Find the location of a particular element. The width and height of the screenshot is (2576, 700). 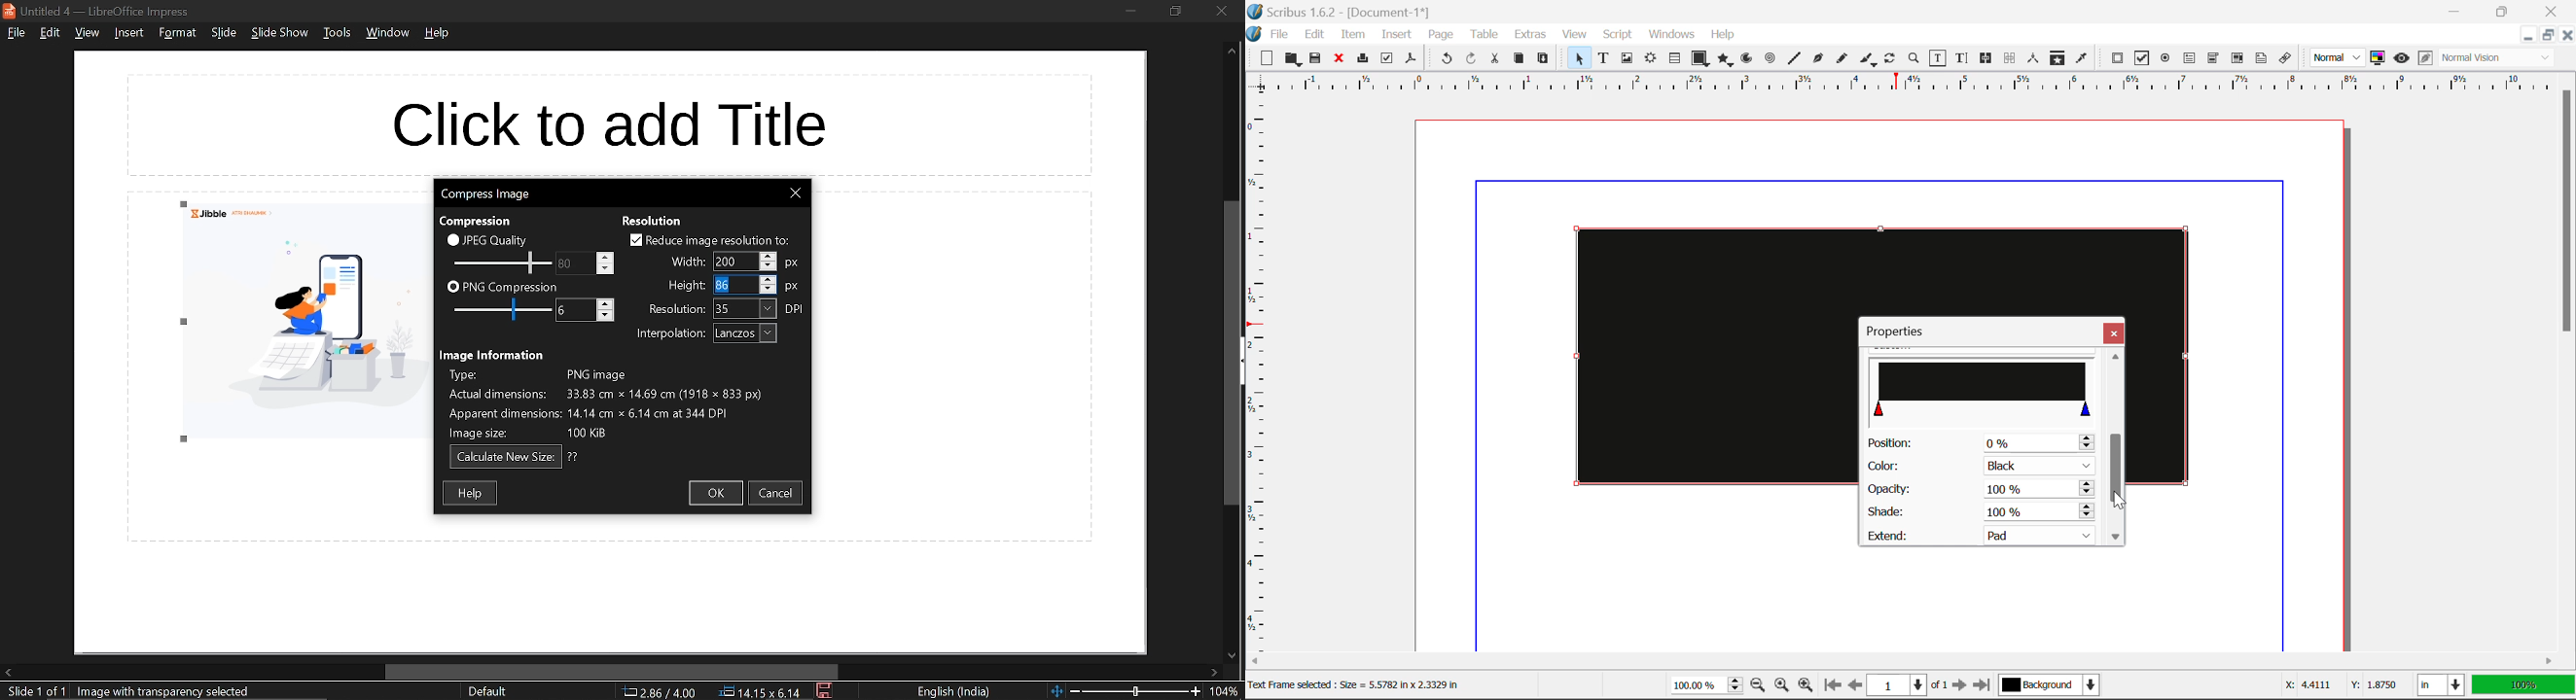

PDF Combo Box is located at coordinates (2213, 60).